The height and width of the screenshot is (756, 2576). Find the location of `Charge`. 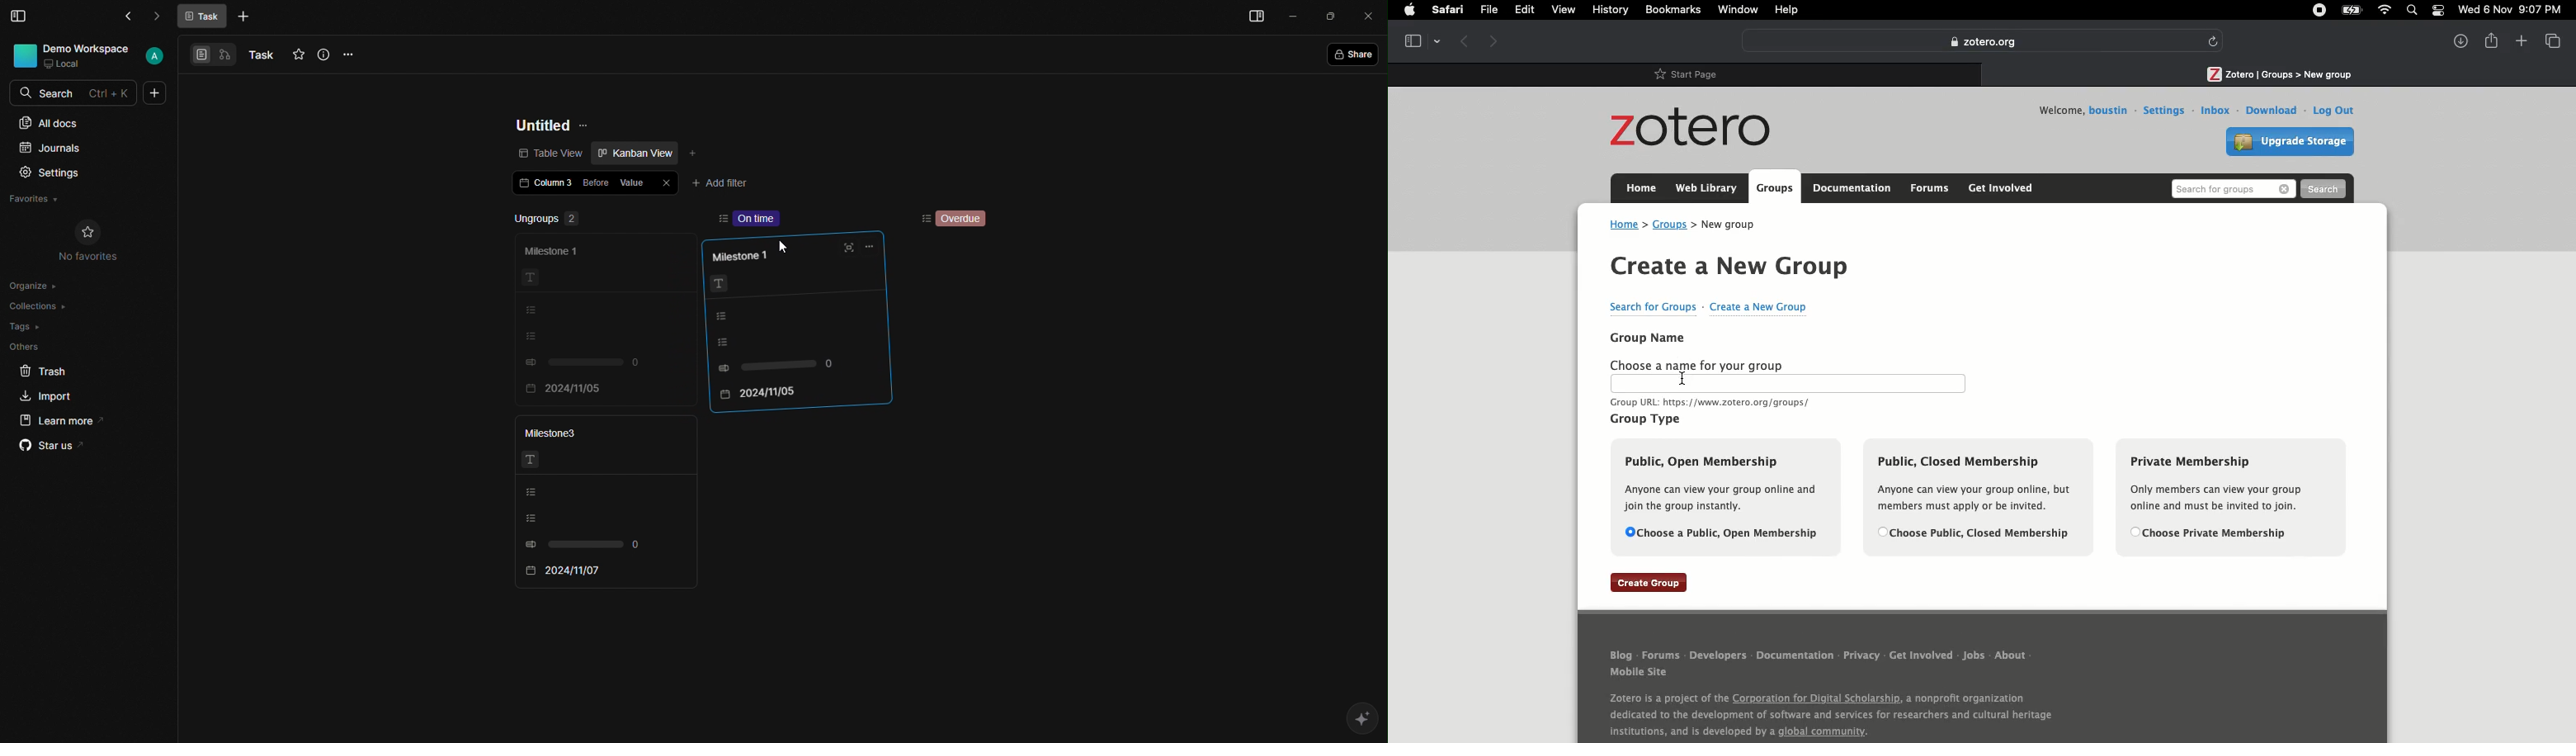

Charge is located at coordinates (2348, 10).